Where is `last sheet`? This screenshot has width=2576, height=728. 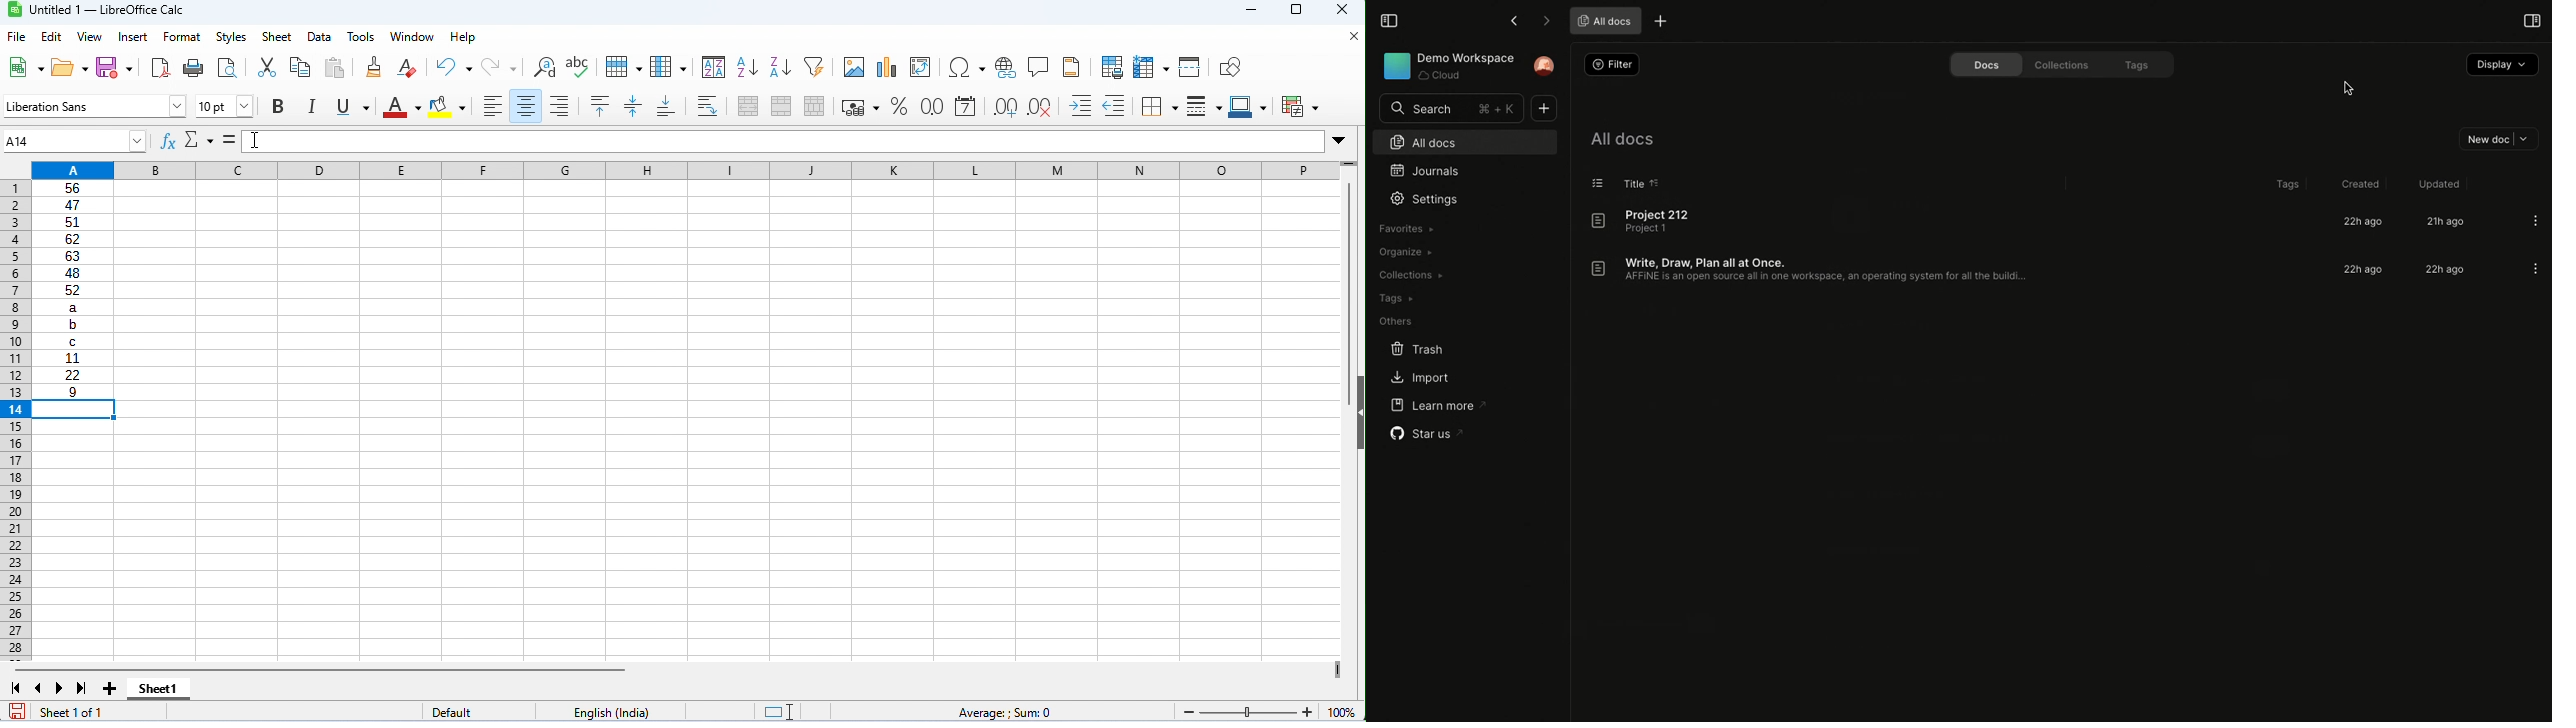
last sheet is located at coordinates (82, 688).